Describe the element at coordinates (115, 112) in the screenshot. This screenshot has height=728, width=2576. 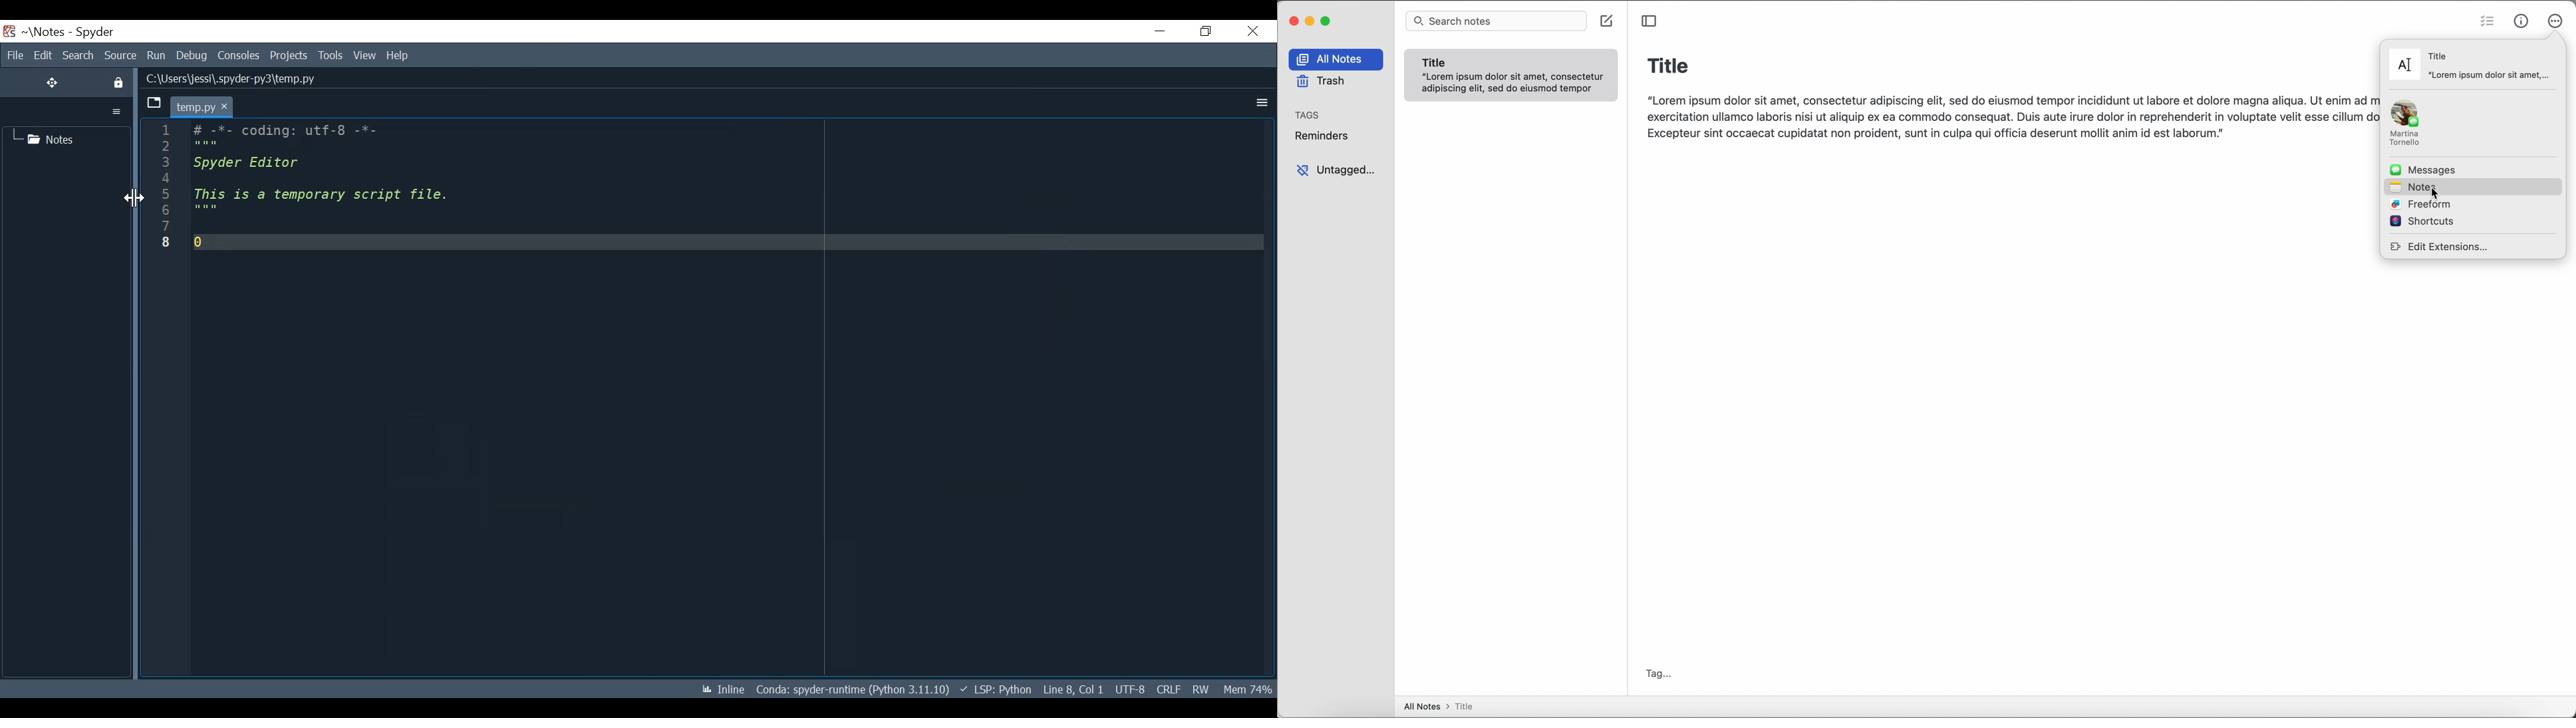
I see `More Options` at that location.